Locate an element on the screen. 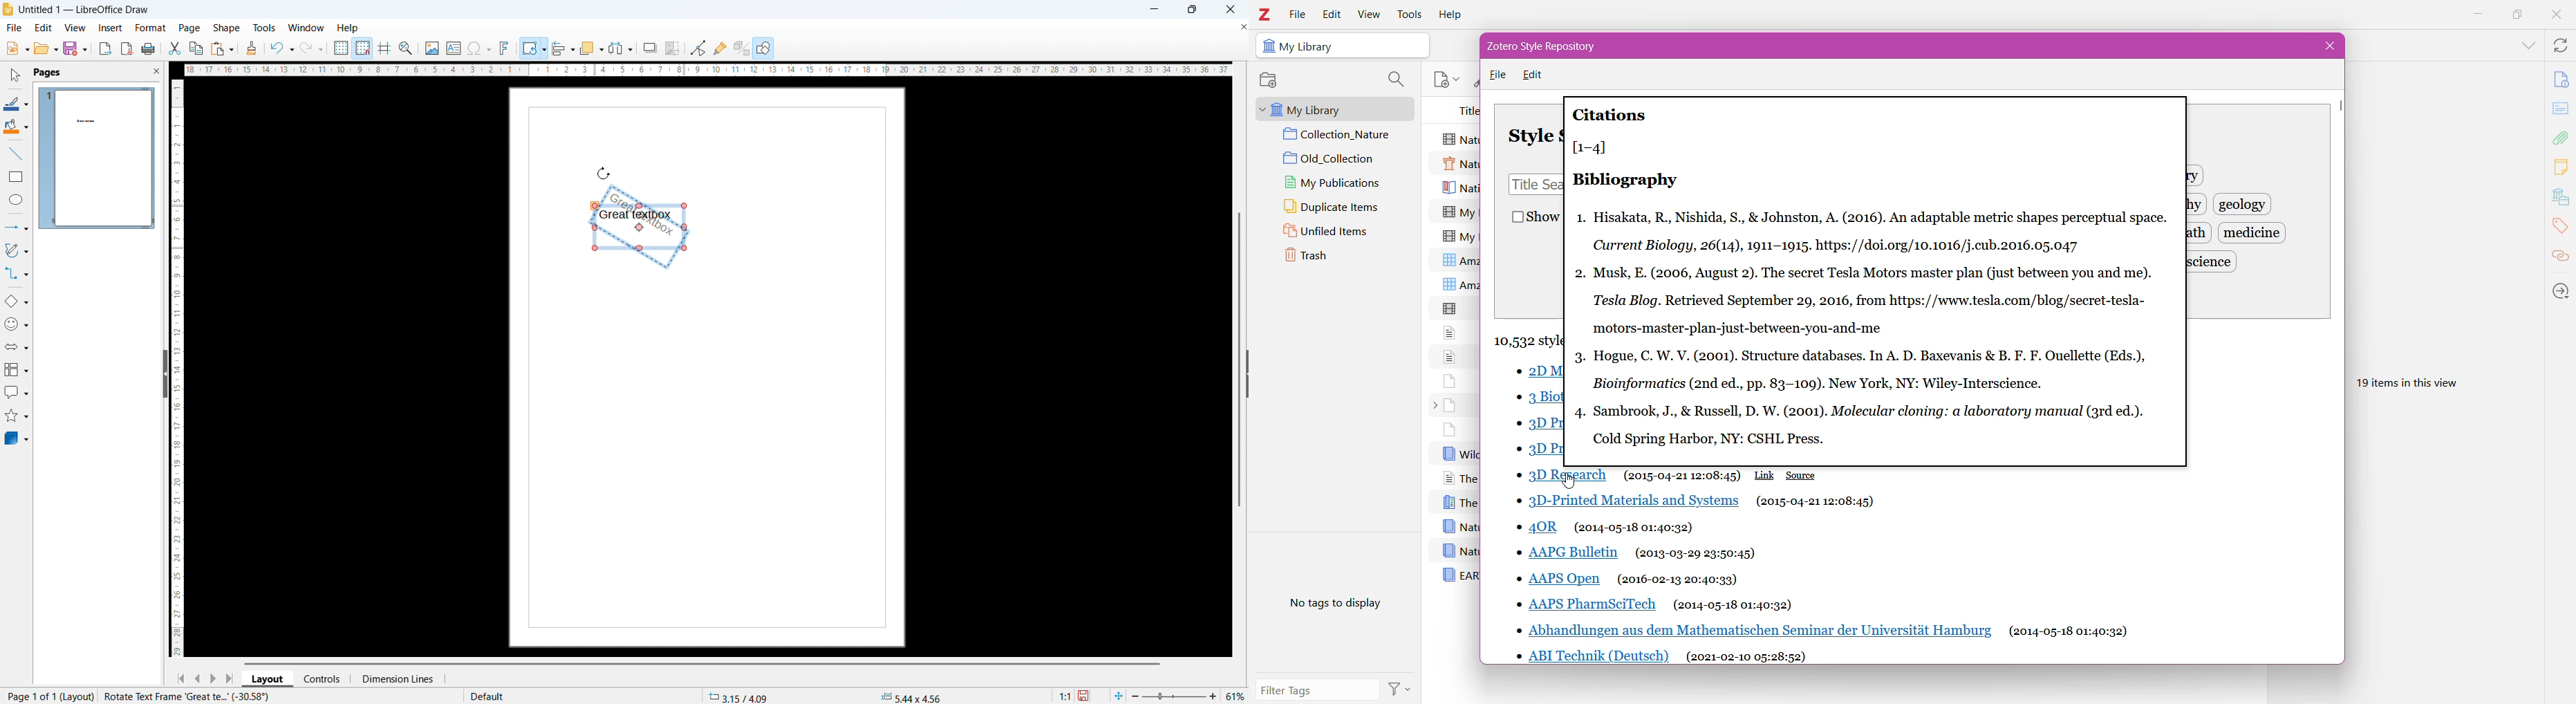 The height and width of the screenshot is (728, 2576). transformation is located at coordinates (534, 48).